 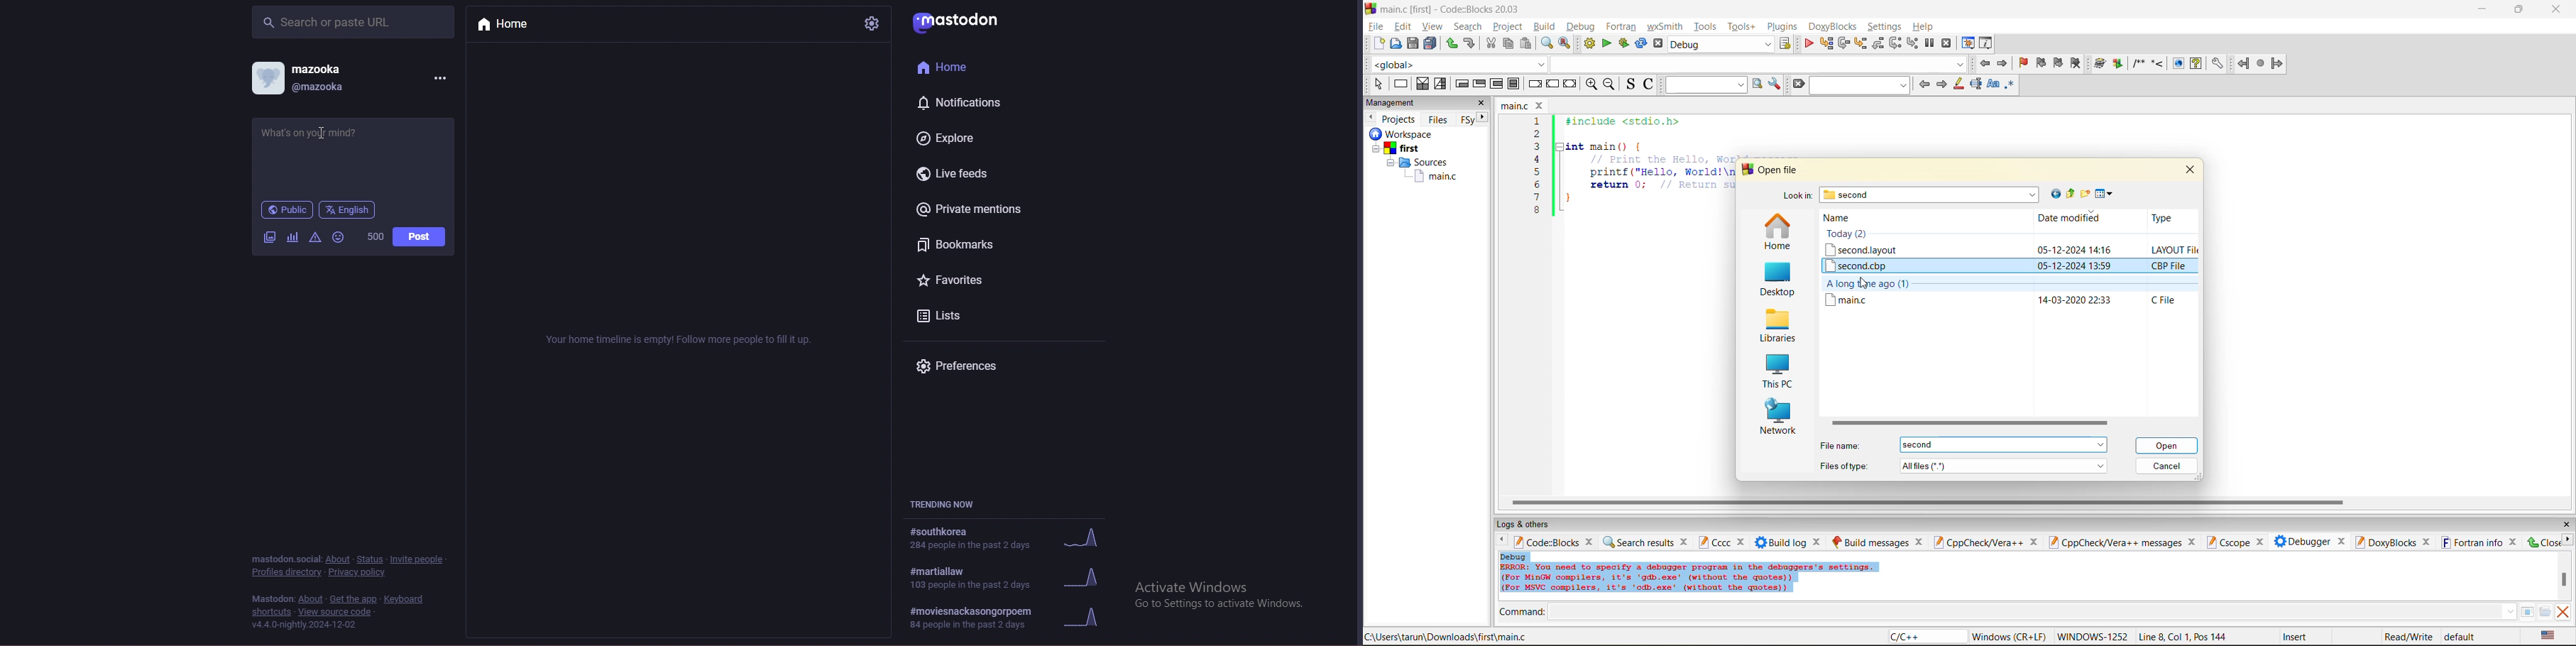 What do you see at coordinates (331, 89) in the screenshot?
I see `@mazooka` at bounding box center [331, 89].